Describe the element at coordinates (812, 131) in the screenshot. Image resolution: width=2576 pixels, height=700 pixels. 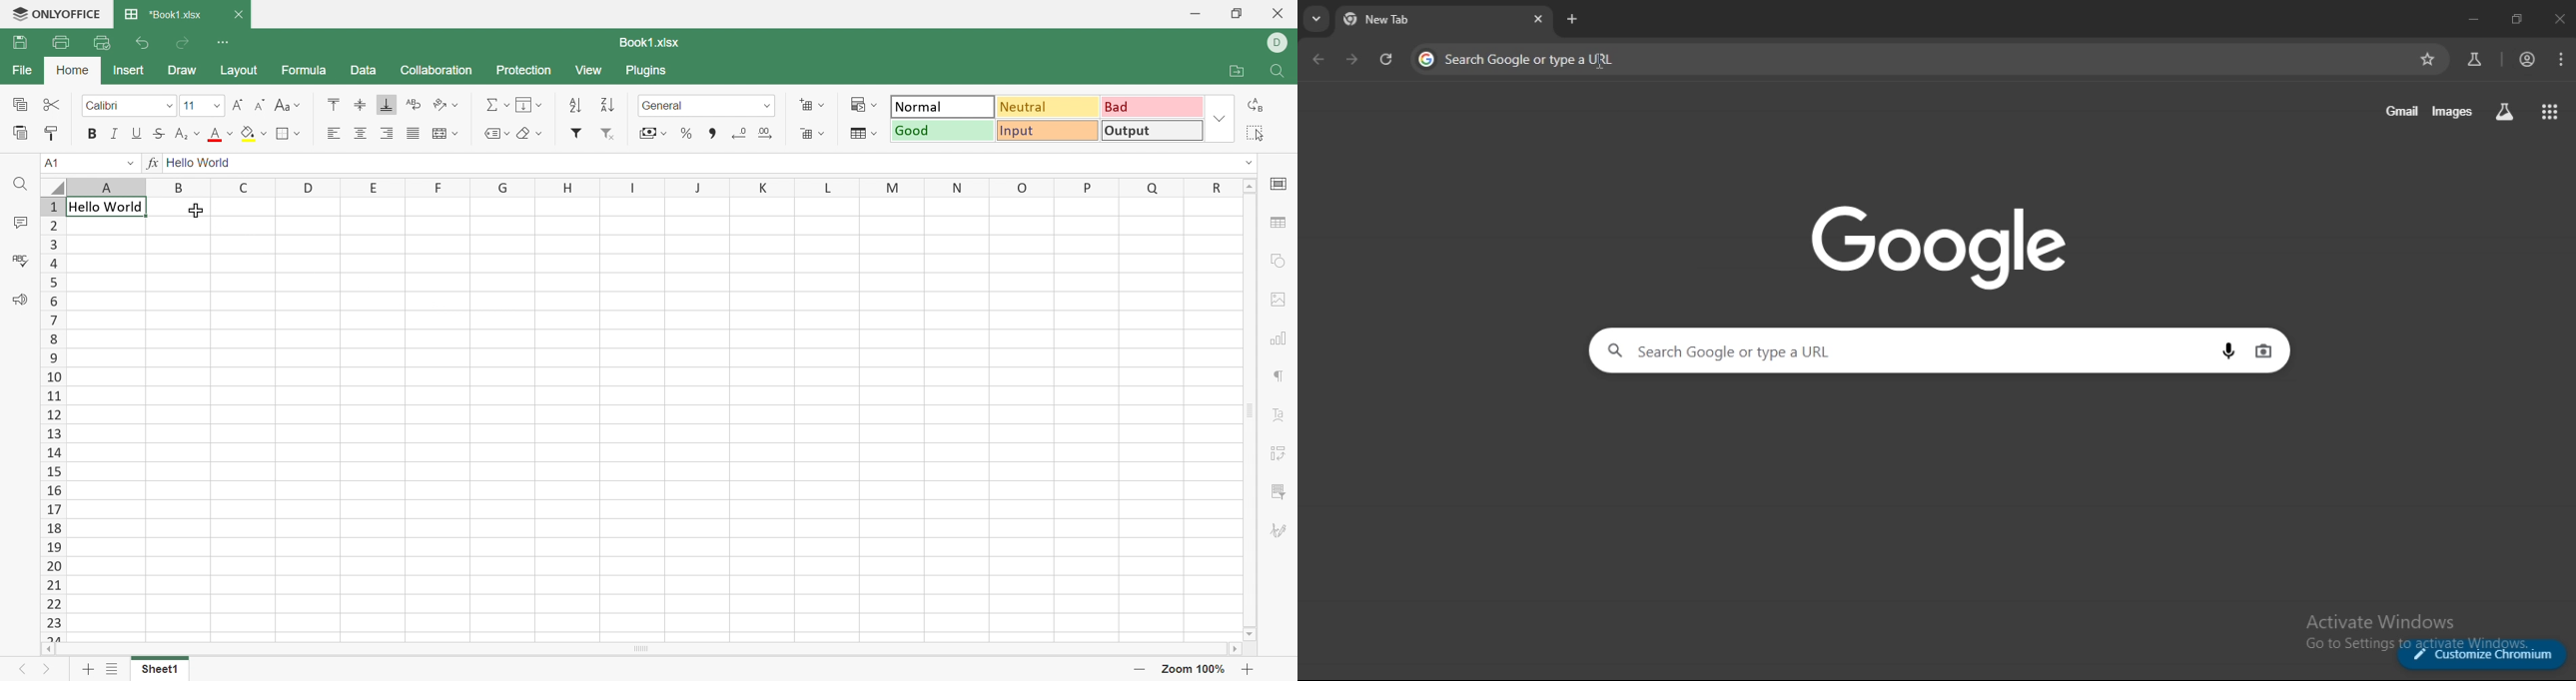
I see `Decreace cells` at that location.